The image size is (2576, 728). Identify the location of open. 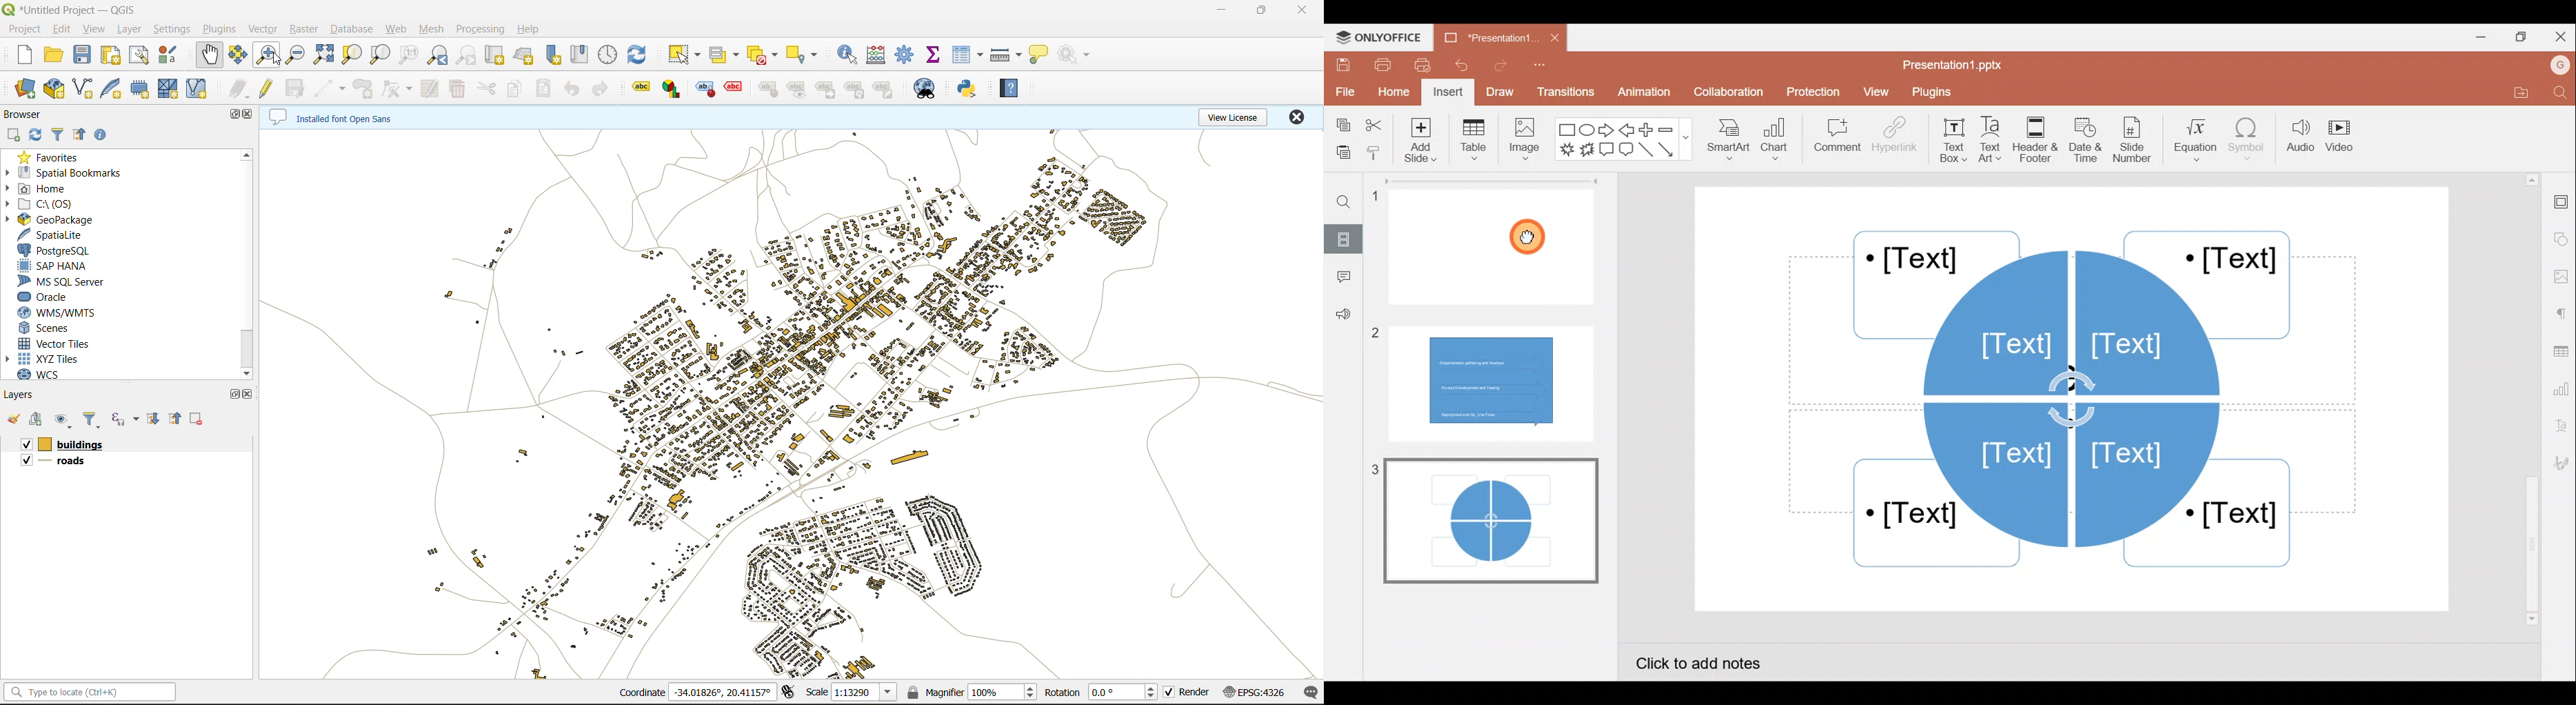
(13, 420).